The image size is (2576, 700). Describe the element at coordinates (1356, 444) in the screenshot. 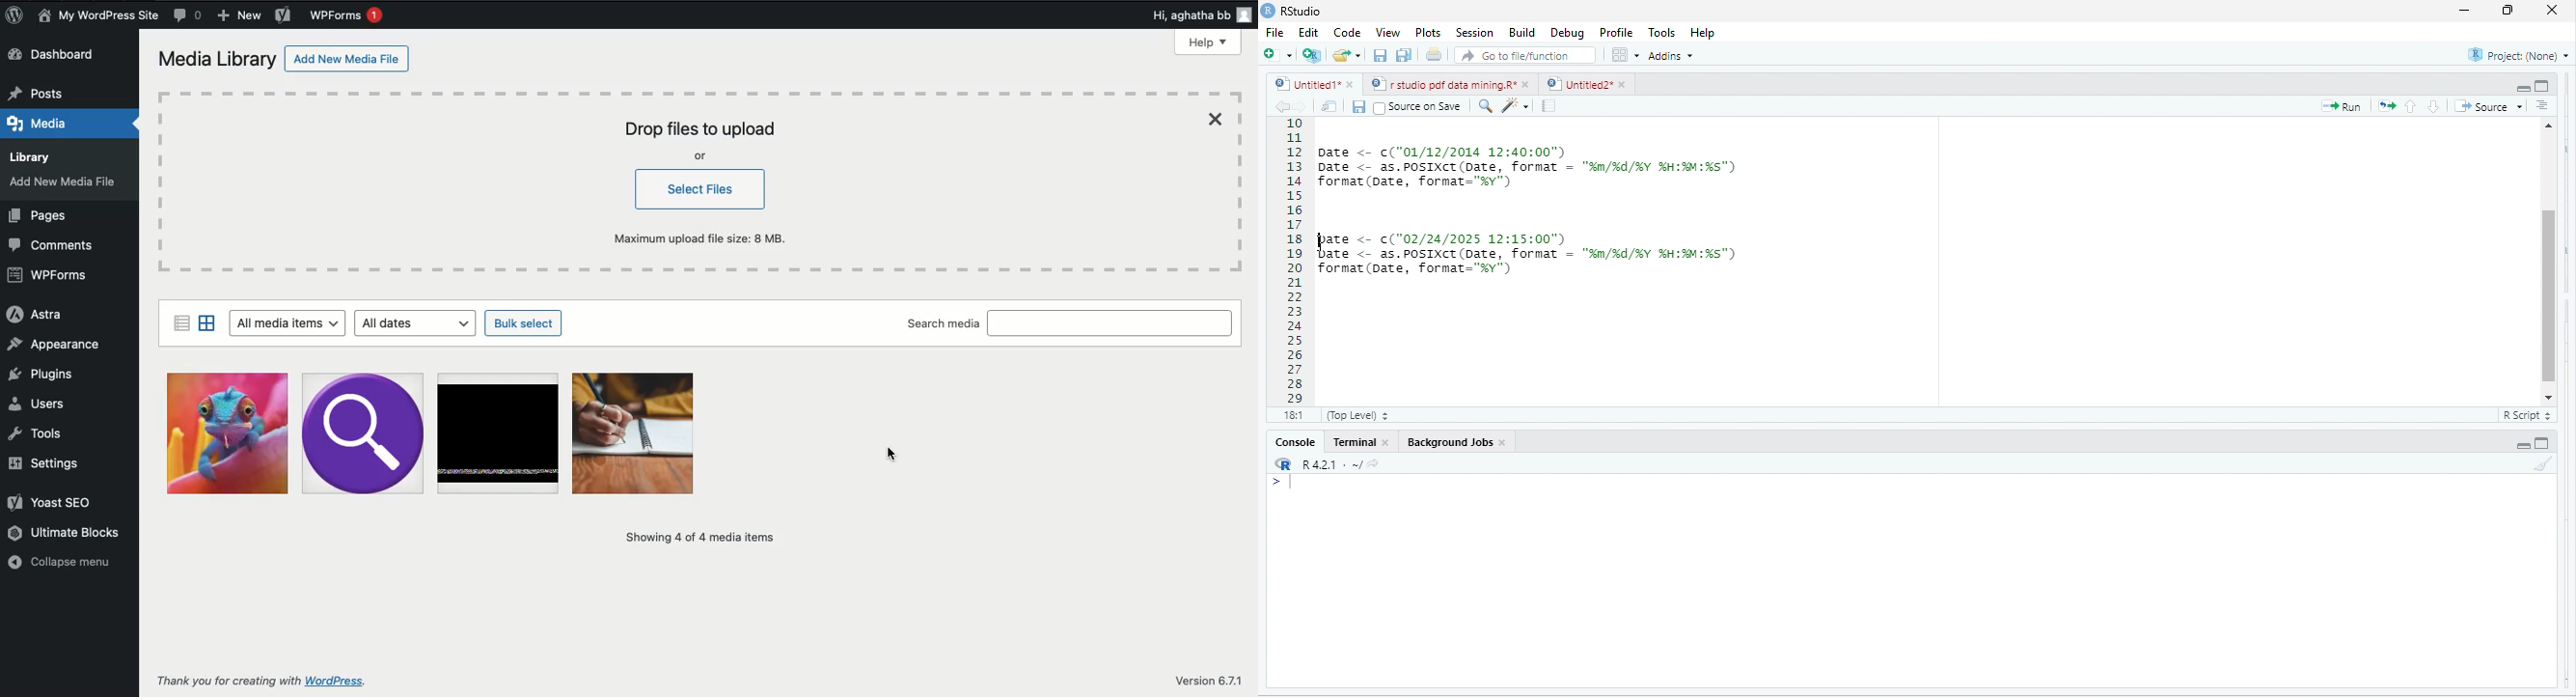

I see `terminal` at that location.